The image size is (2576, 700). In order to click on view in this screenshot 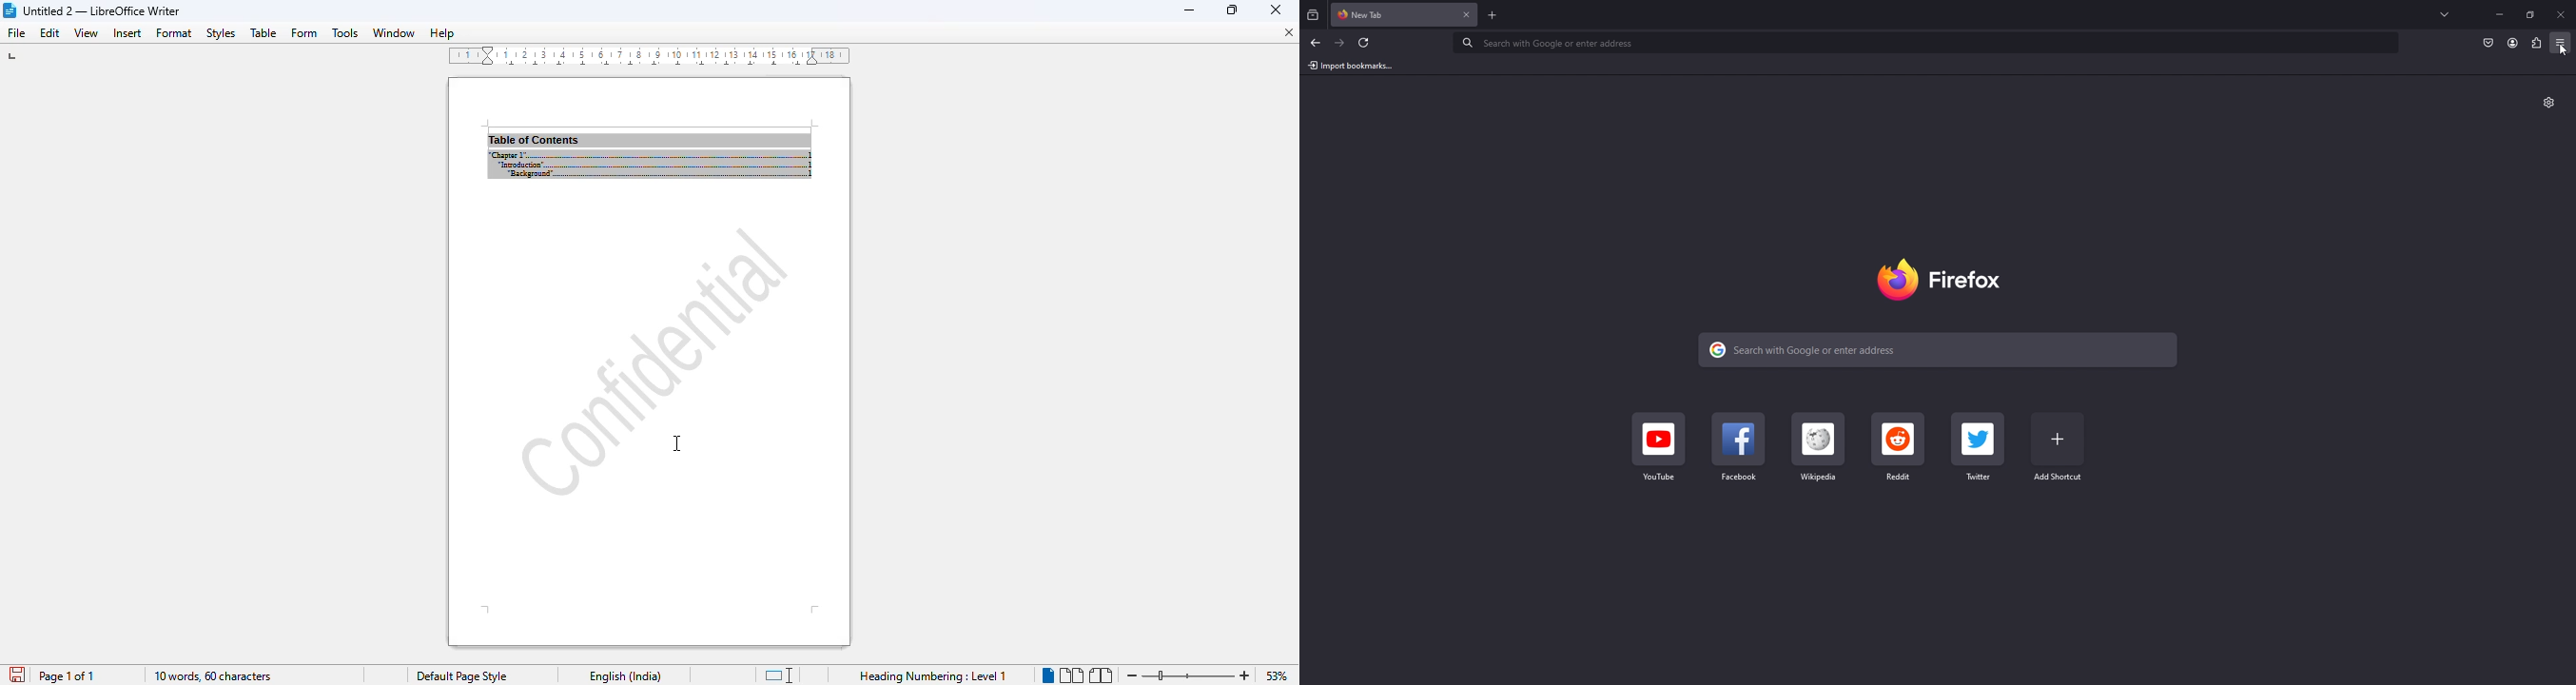, I will do `click(87, 33)`.